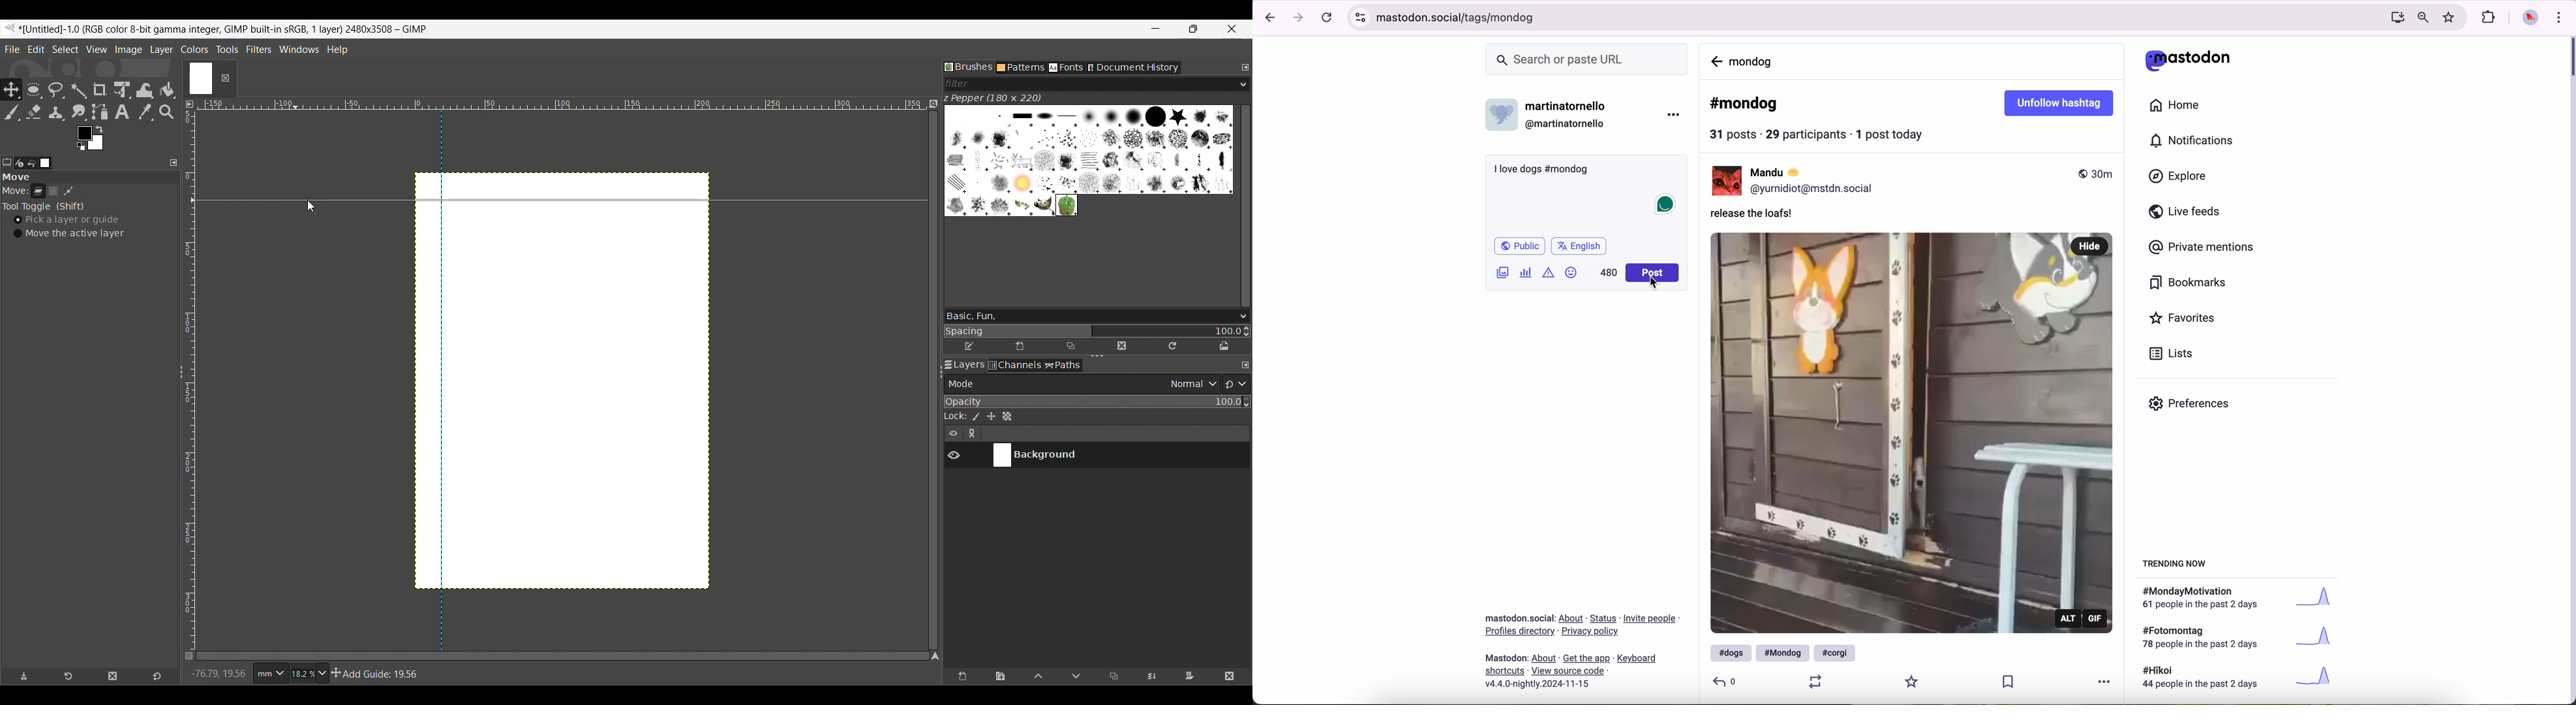 This screenshot has height=728, width=2576. Describe the element at coordinates (2423, 18) in the screenshot. I see `zoom` at that location.